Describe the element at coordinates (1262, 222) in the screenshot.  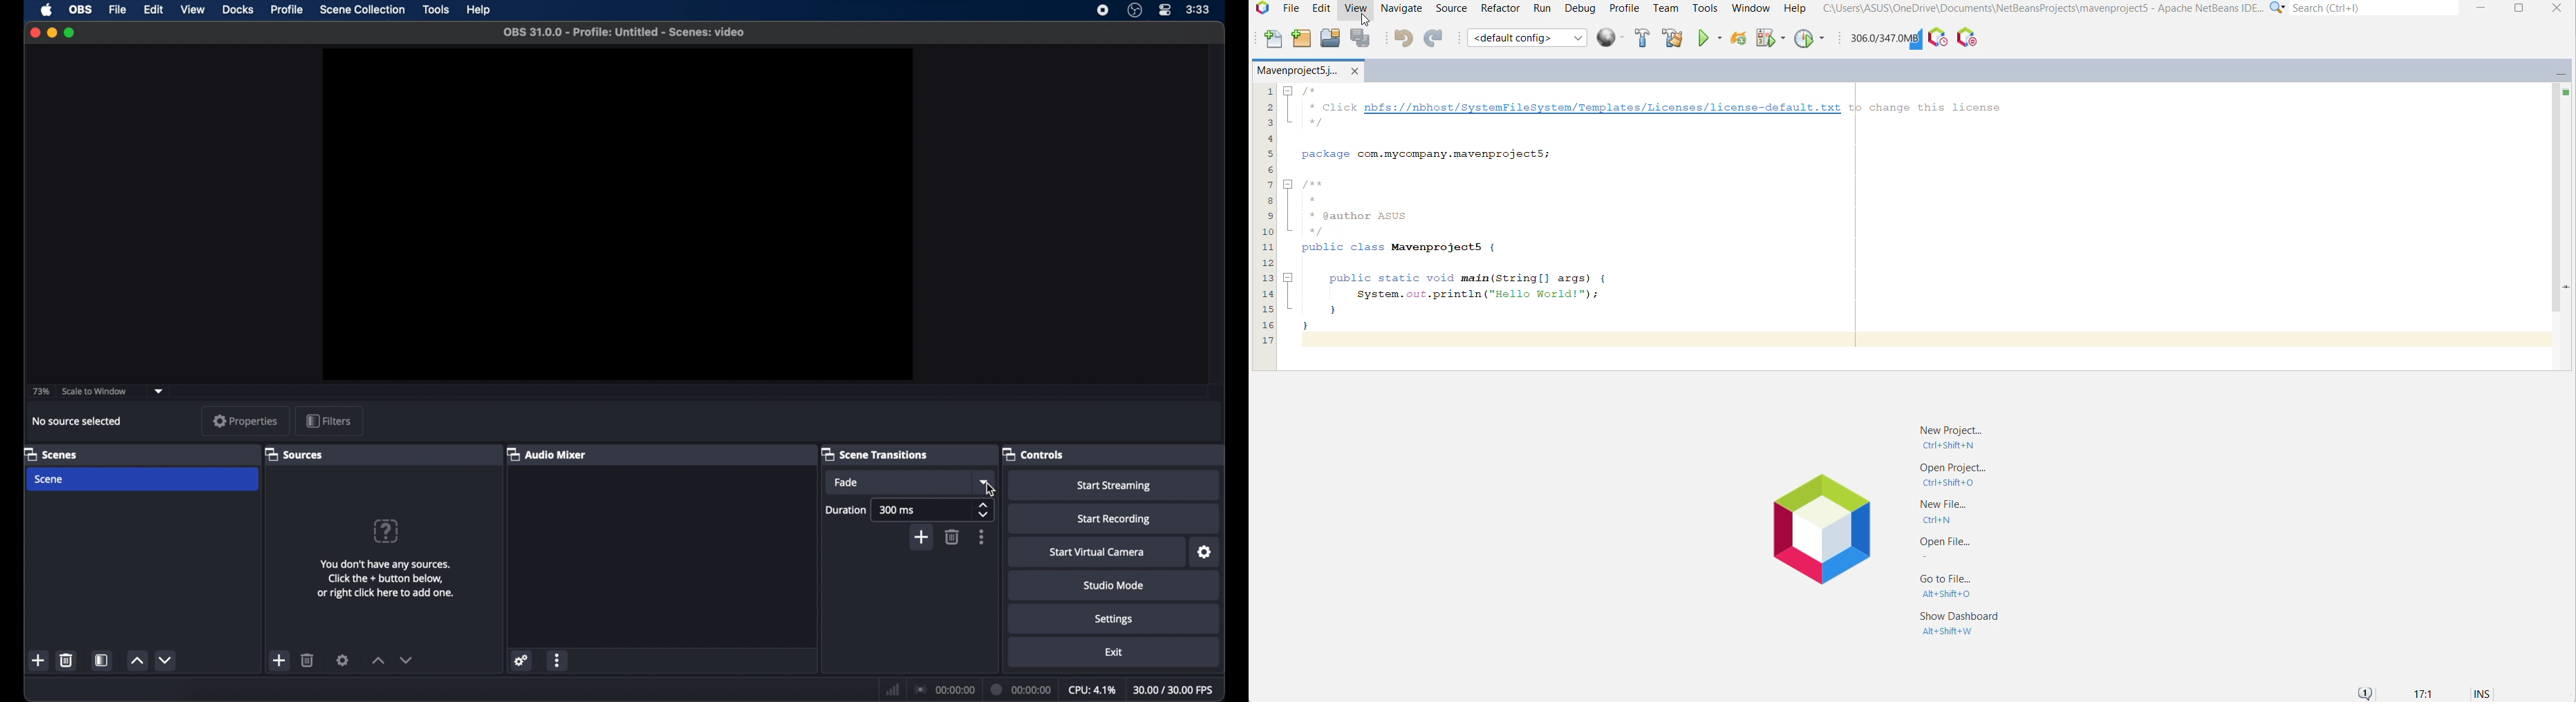
I see `lines of code` at that location.